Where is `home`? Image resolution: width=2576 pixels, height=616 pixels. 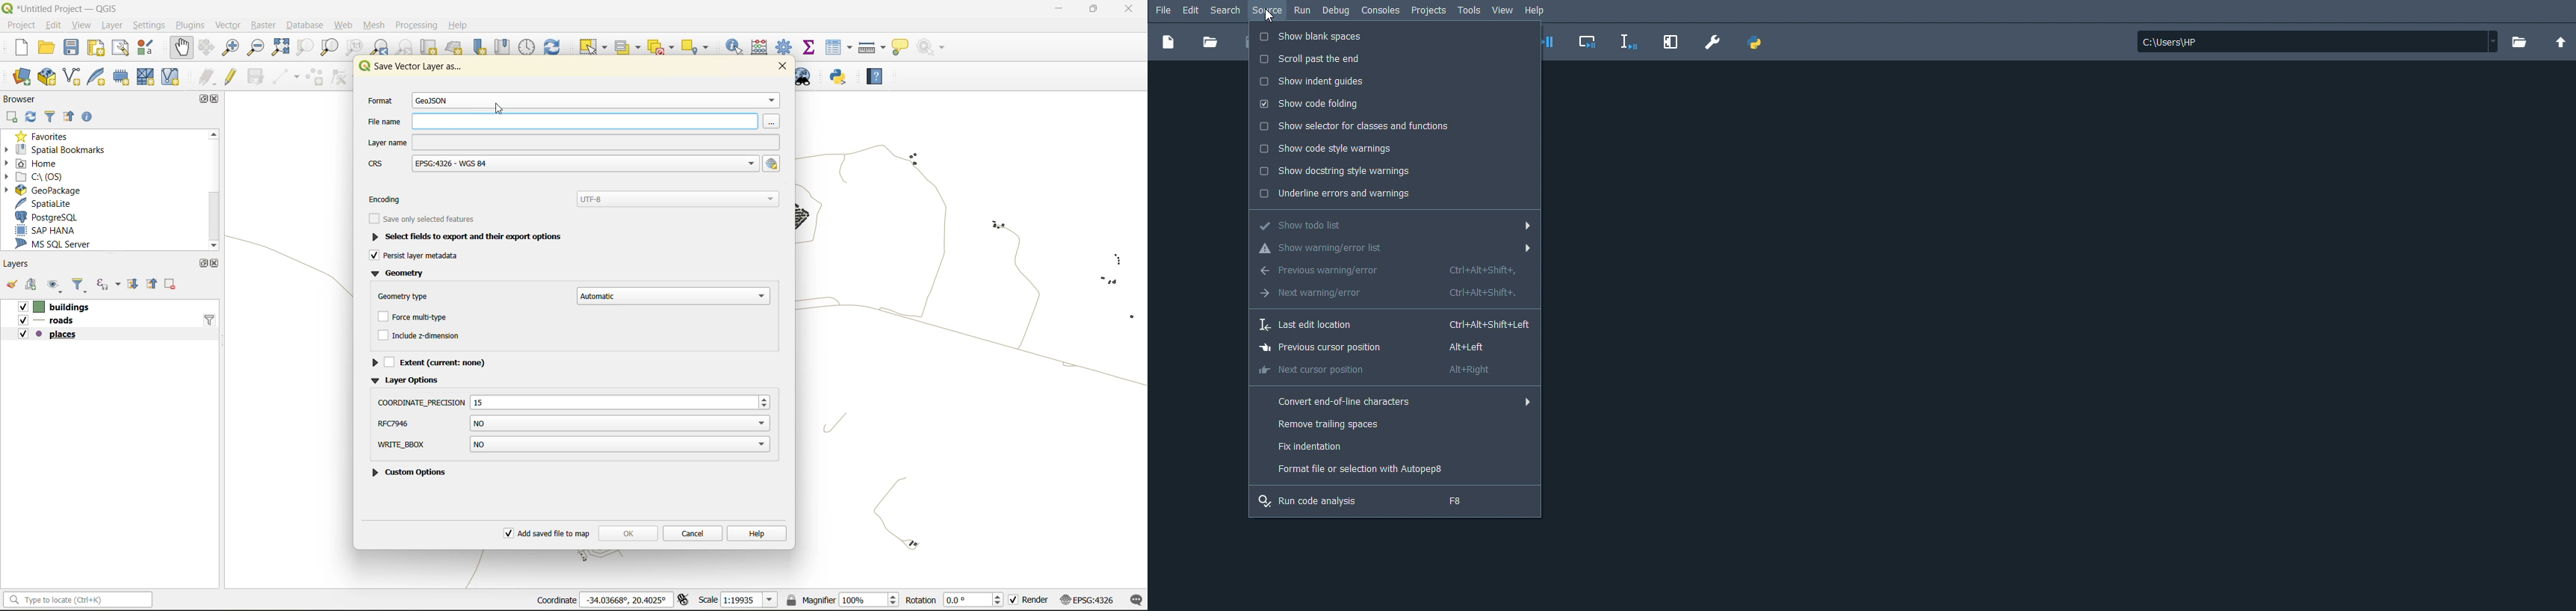
home is located at coordinates (44, 163).